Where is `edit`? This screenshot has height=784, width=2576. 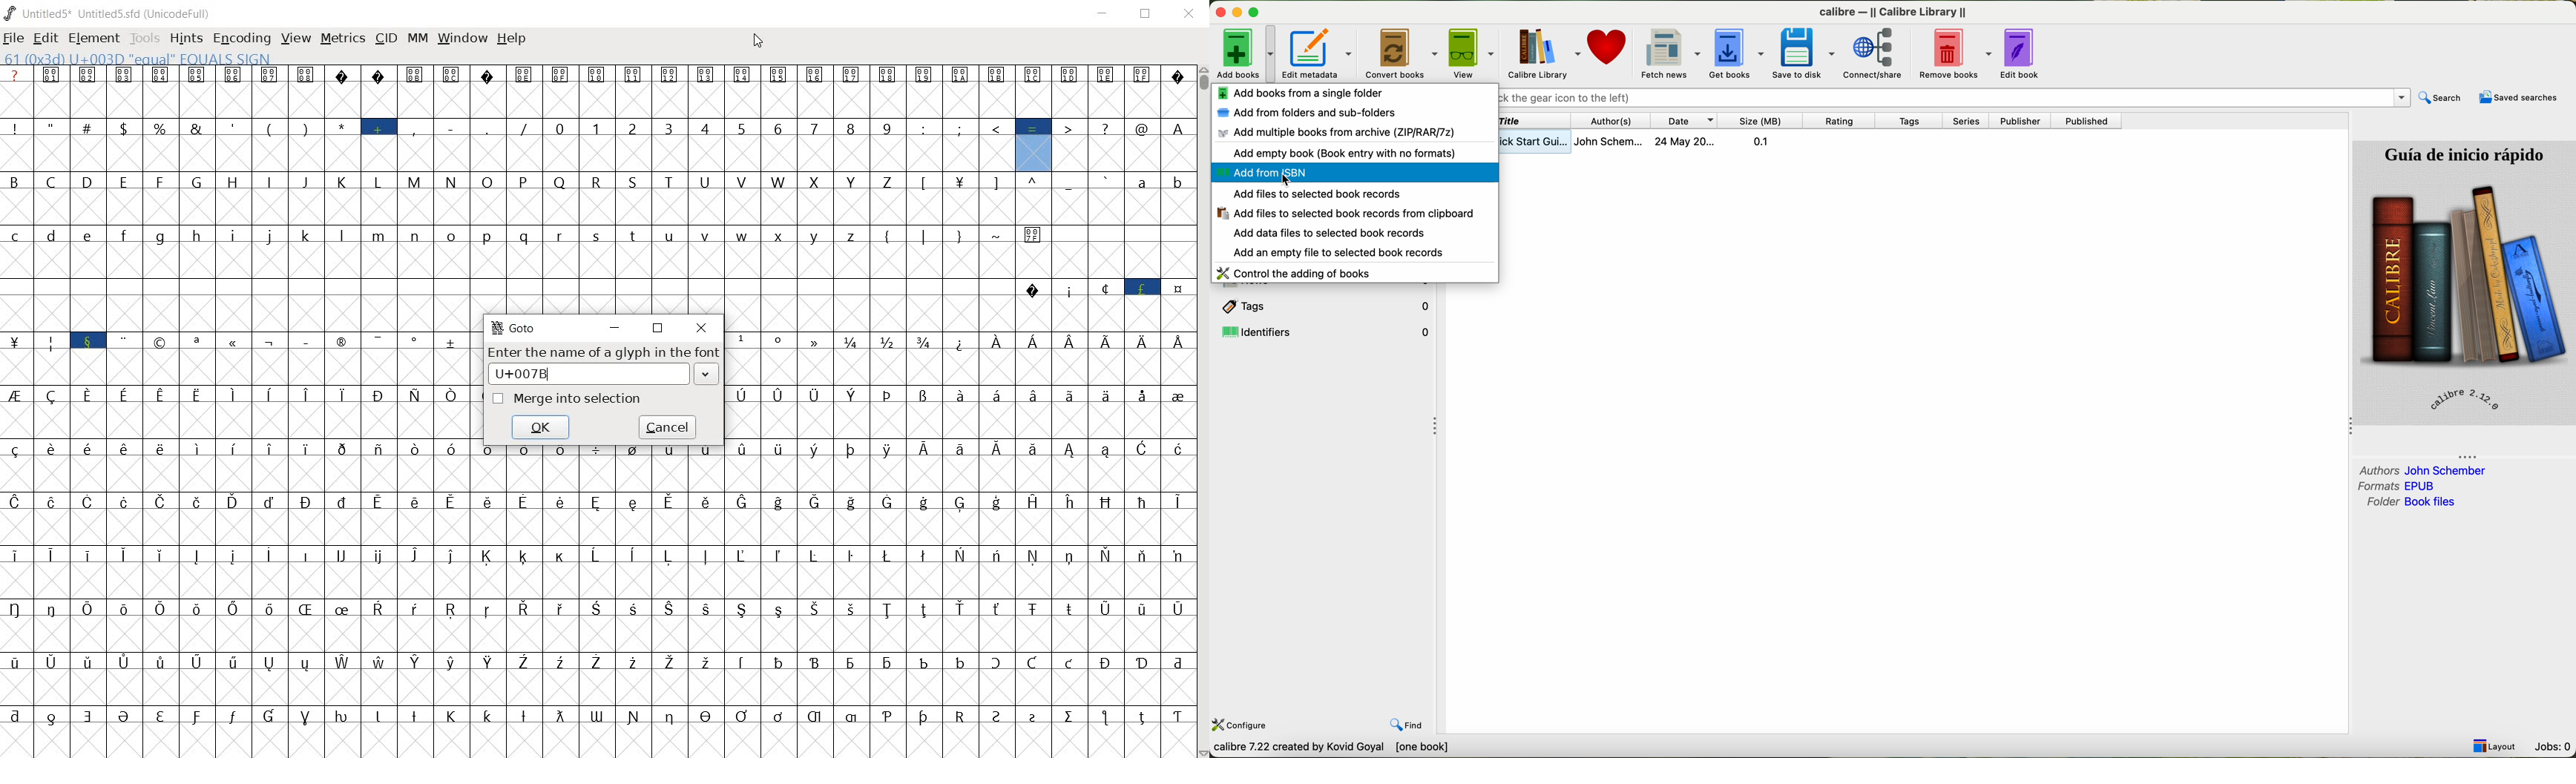
edit is located at coordinates (45, 40).